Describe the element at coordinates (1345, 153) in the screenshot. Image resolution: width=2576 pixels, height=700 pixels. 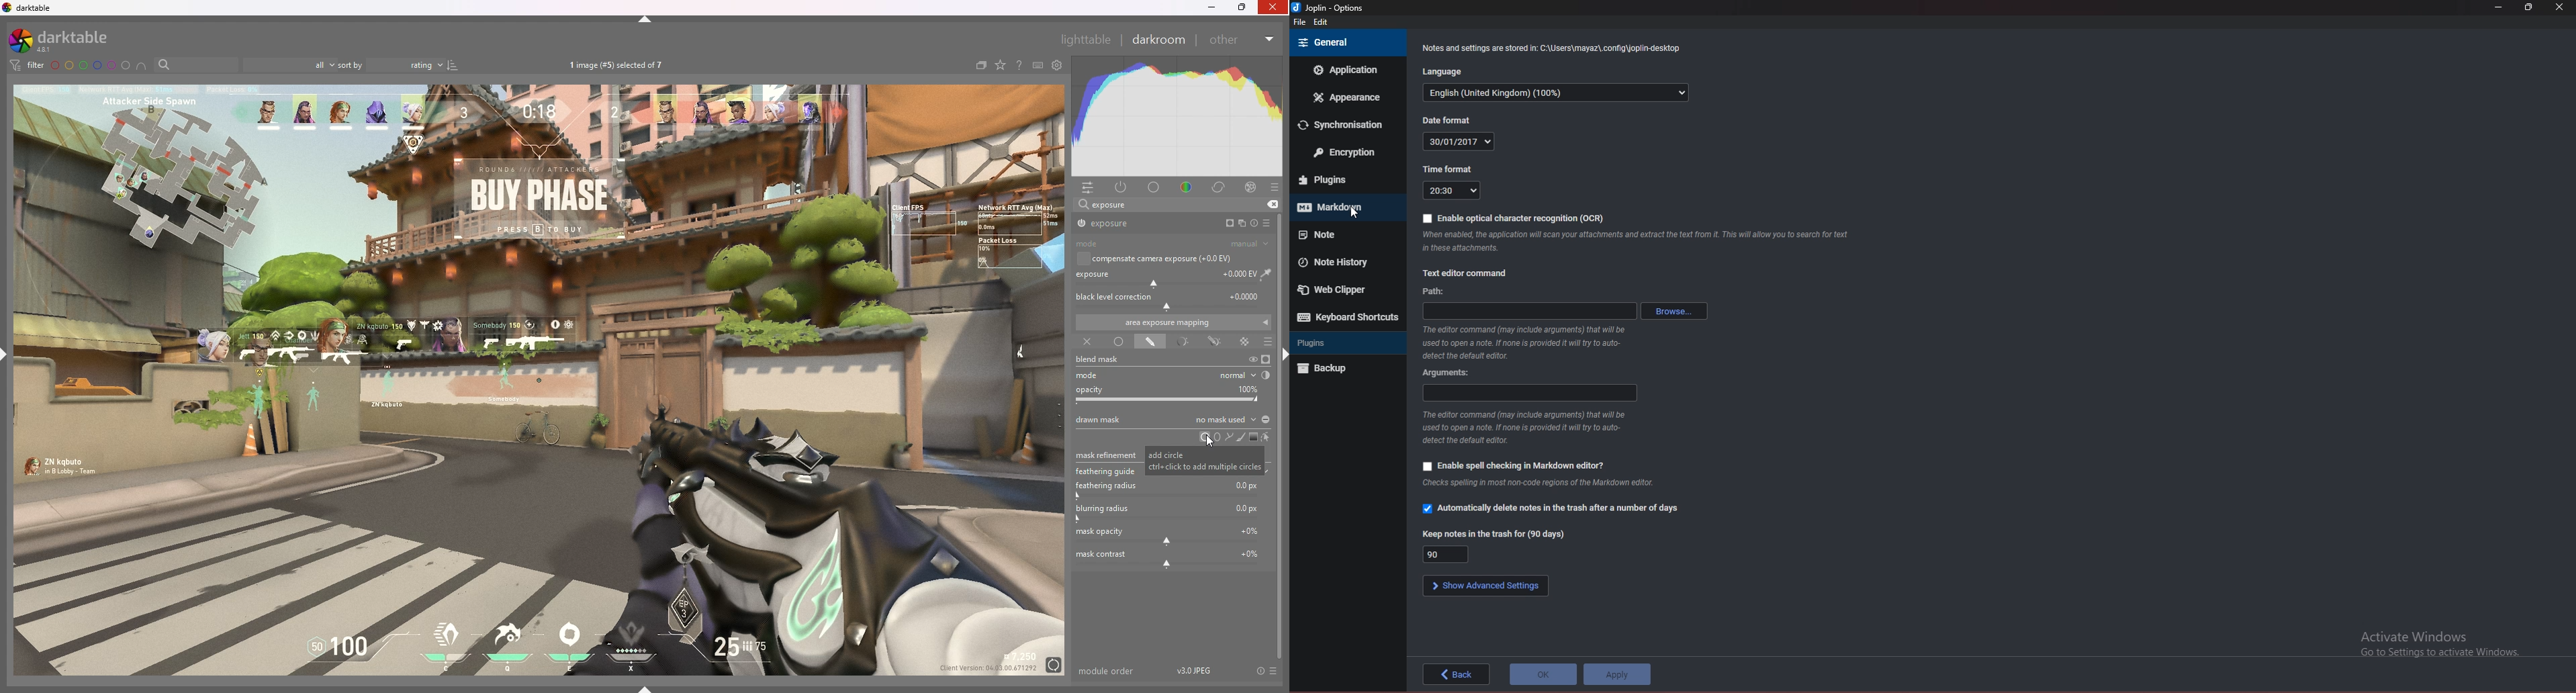
I see `encryption` at that location.